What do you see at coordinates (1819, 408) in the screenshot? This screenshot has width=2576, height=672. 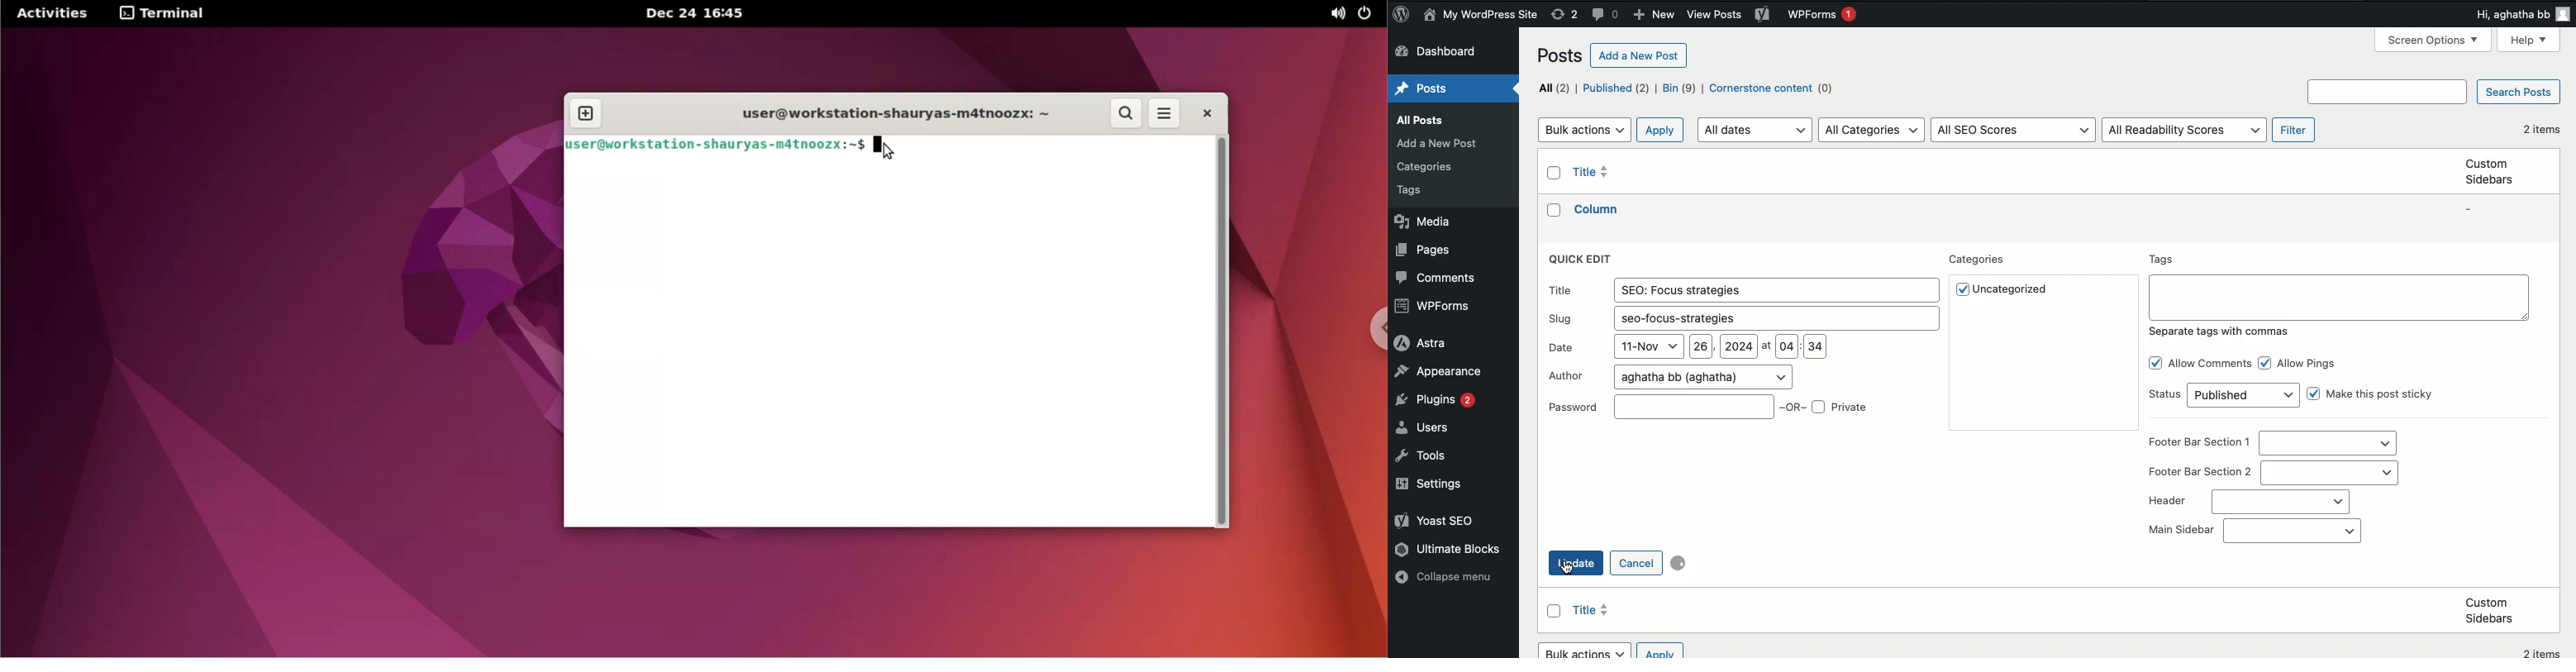 I see `Checkbox` at bounding box center [1819, 408].